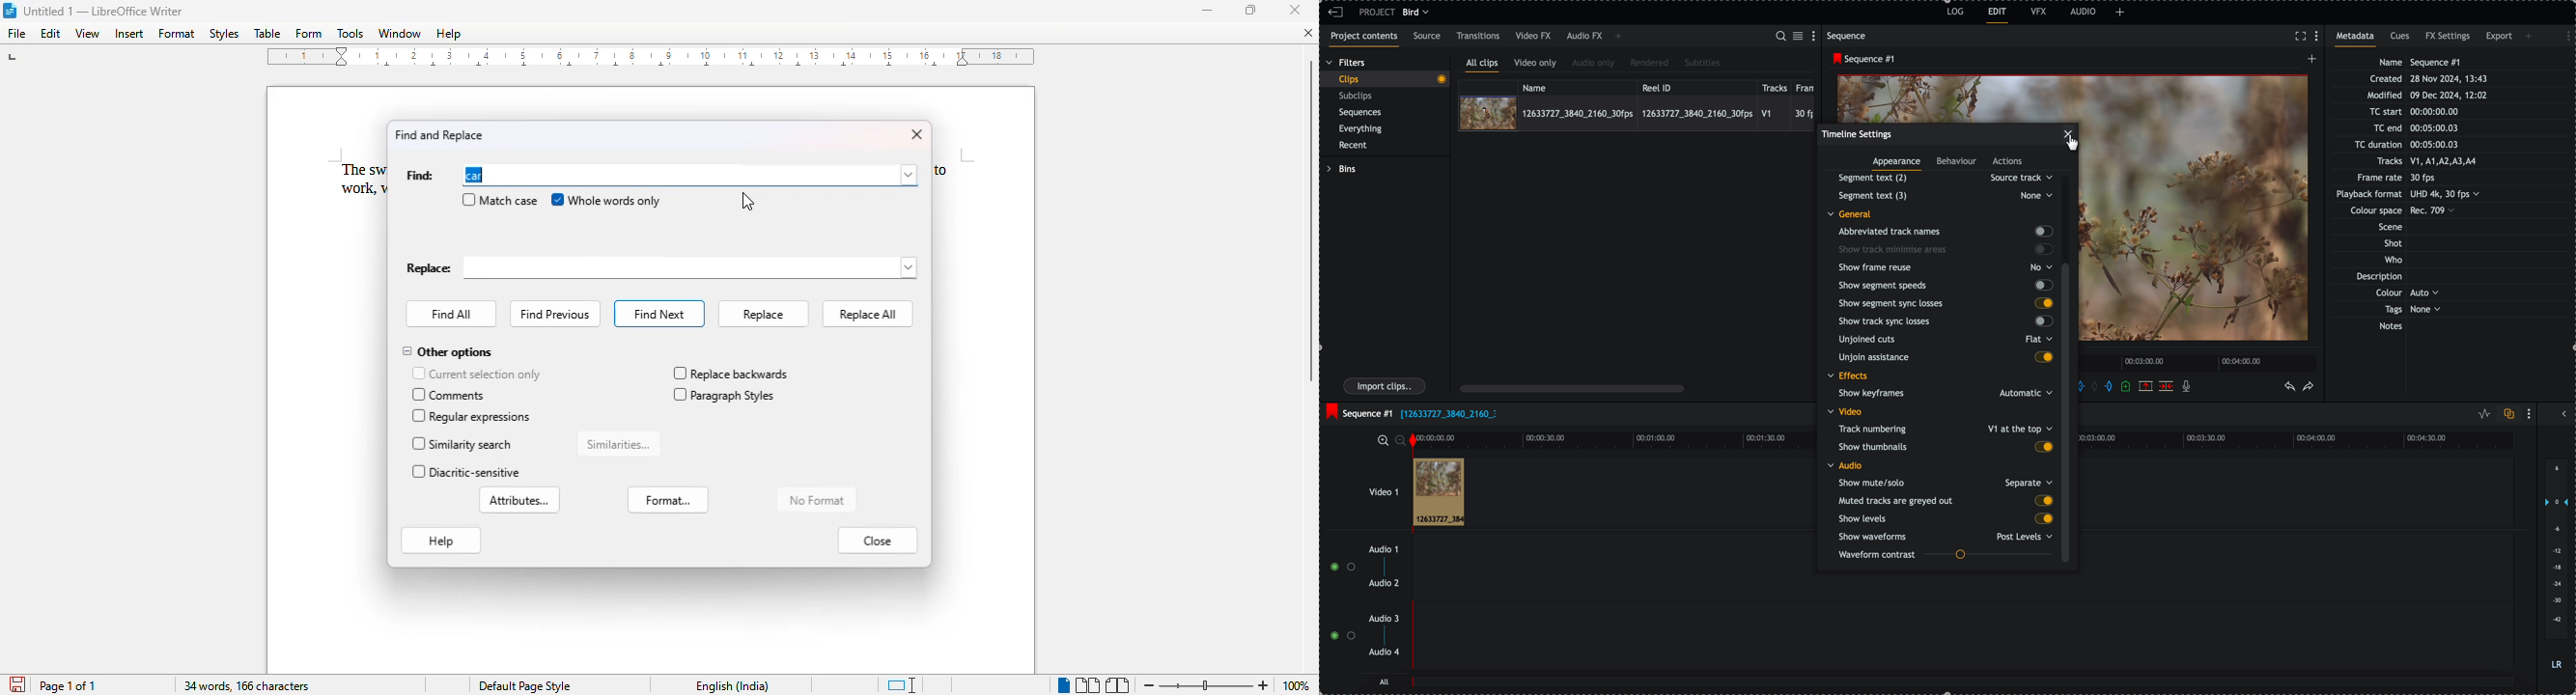 Image resolution: width=2576 pixels, height=700 pixels. I want to click on replace, so click(661, 268).